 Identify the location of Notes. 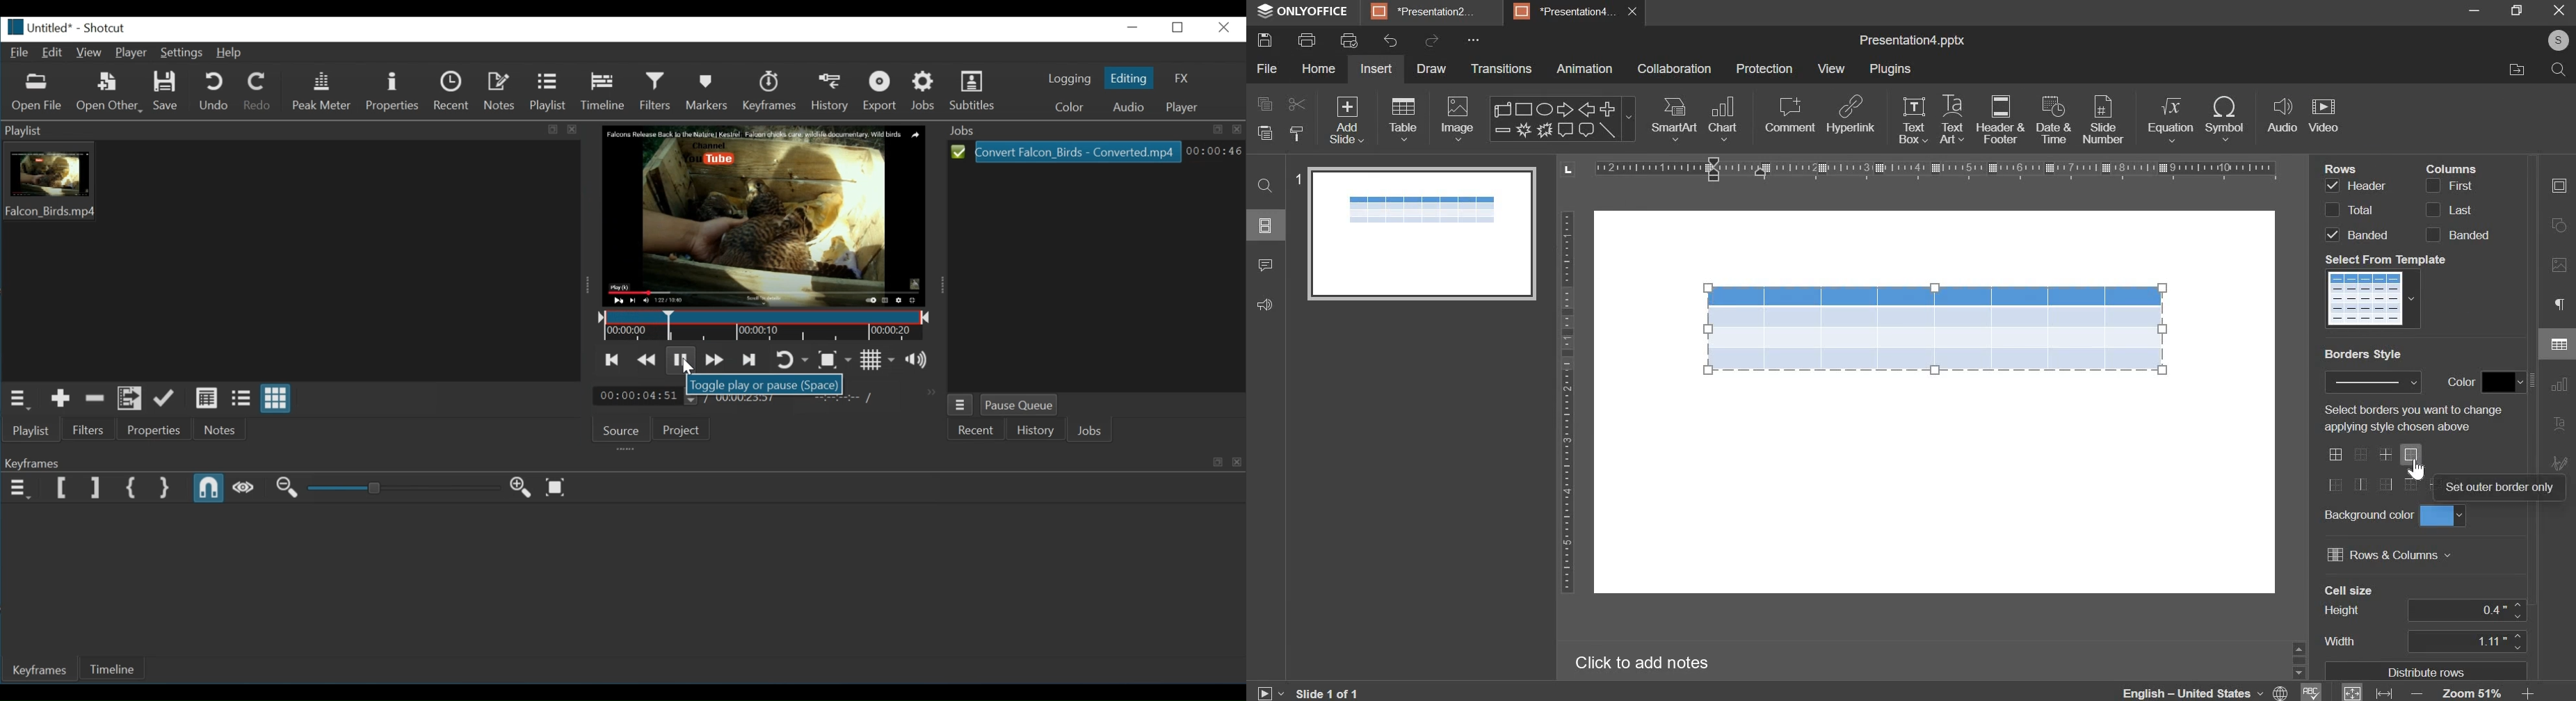
(499, 91).